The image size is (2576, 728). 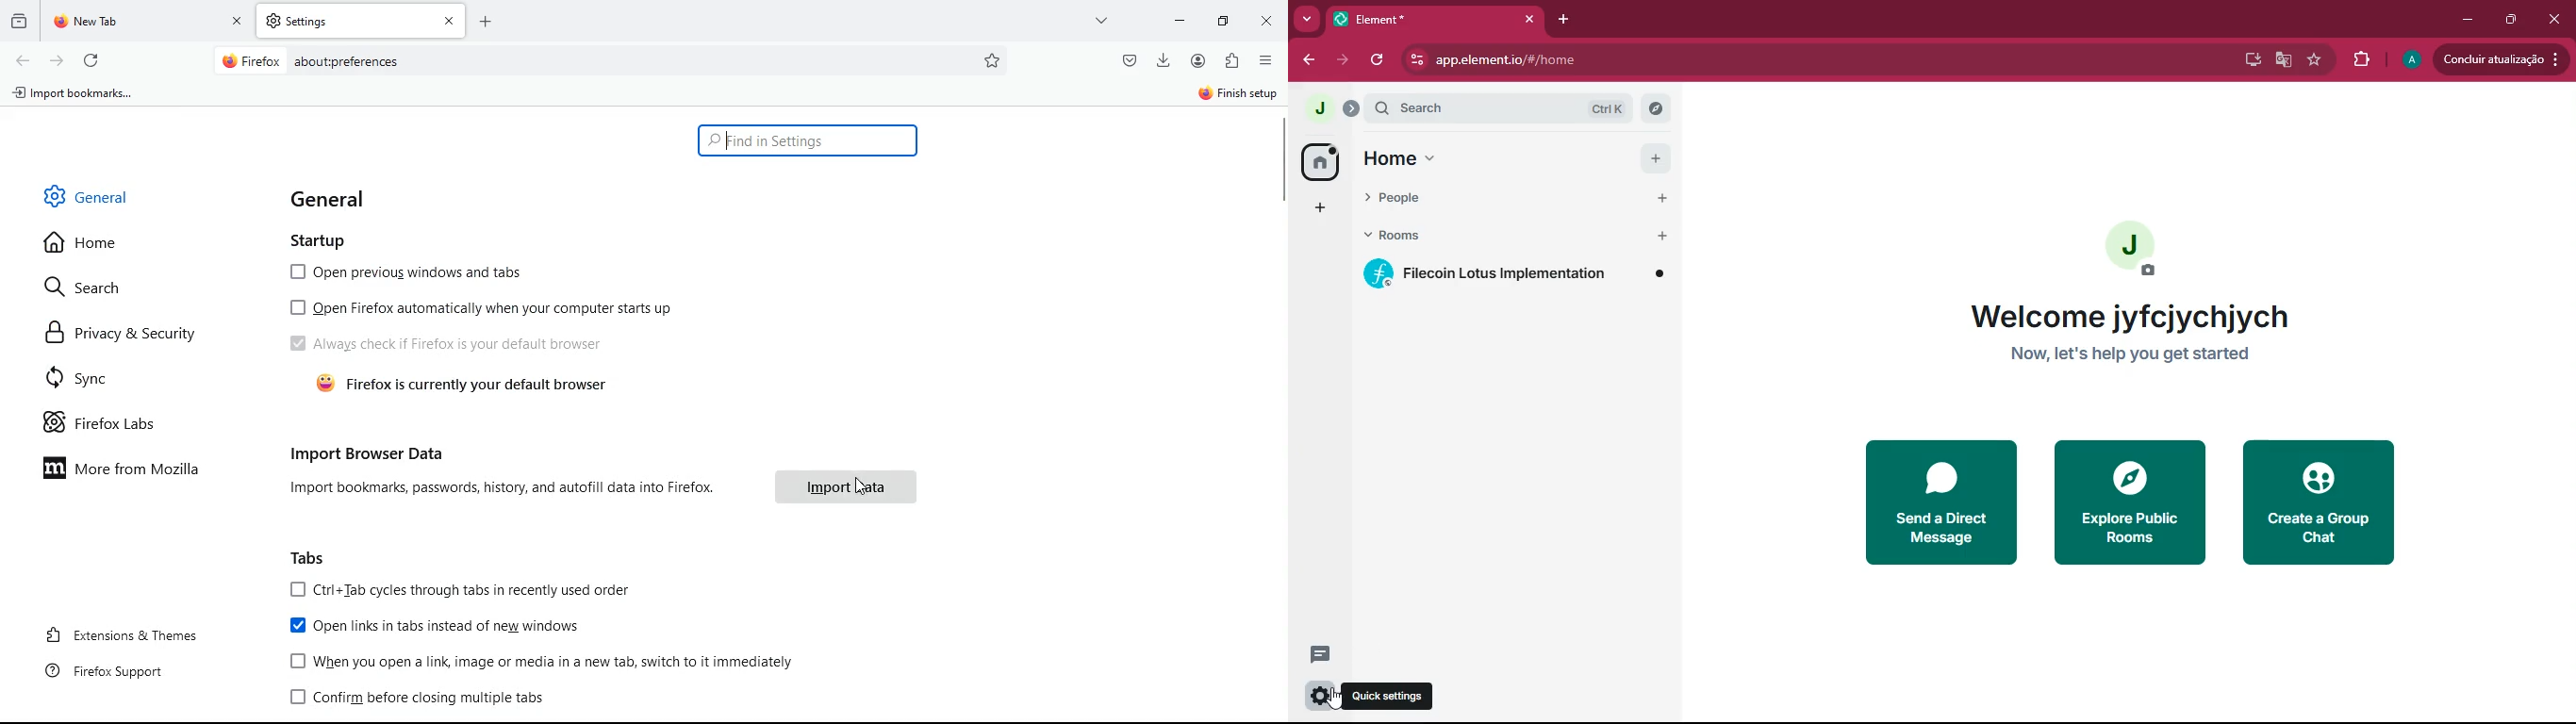 What do you see at coordinates (2467, 20) in the screenshot?
I see `minimize` at bounding box center [2467, 20].